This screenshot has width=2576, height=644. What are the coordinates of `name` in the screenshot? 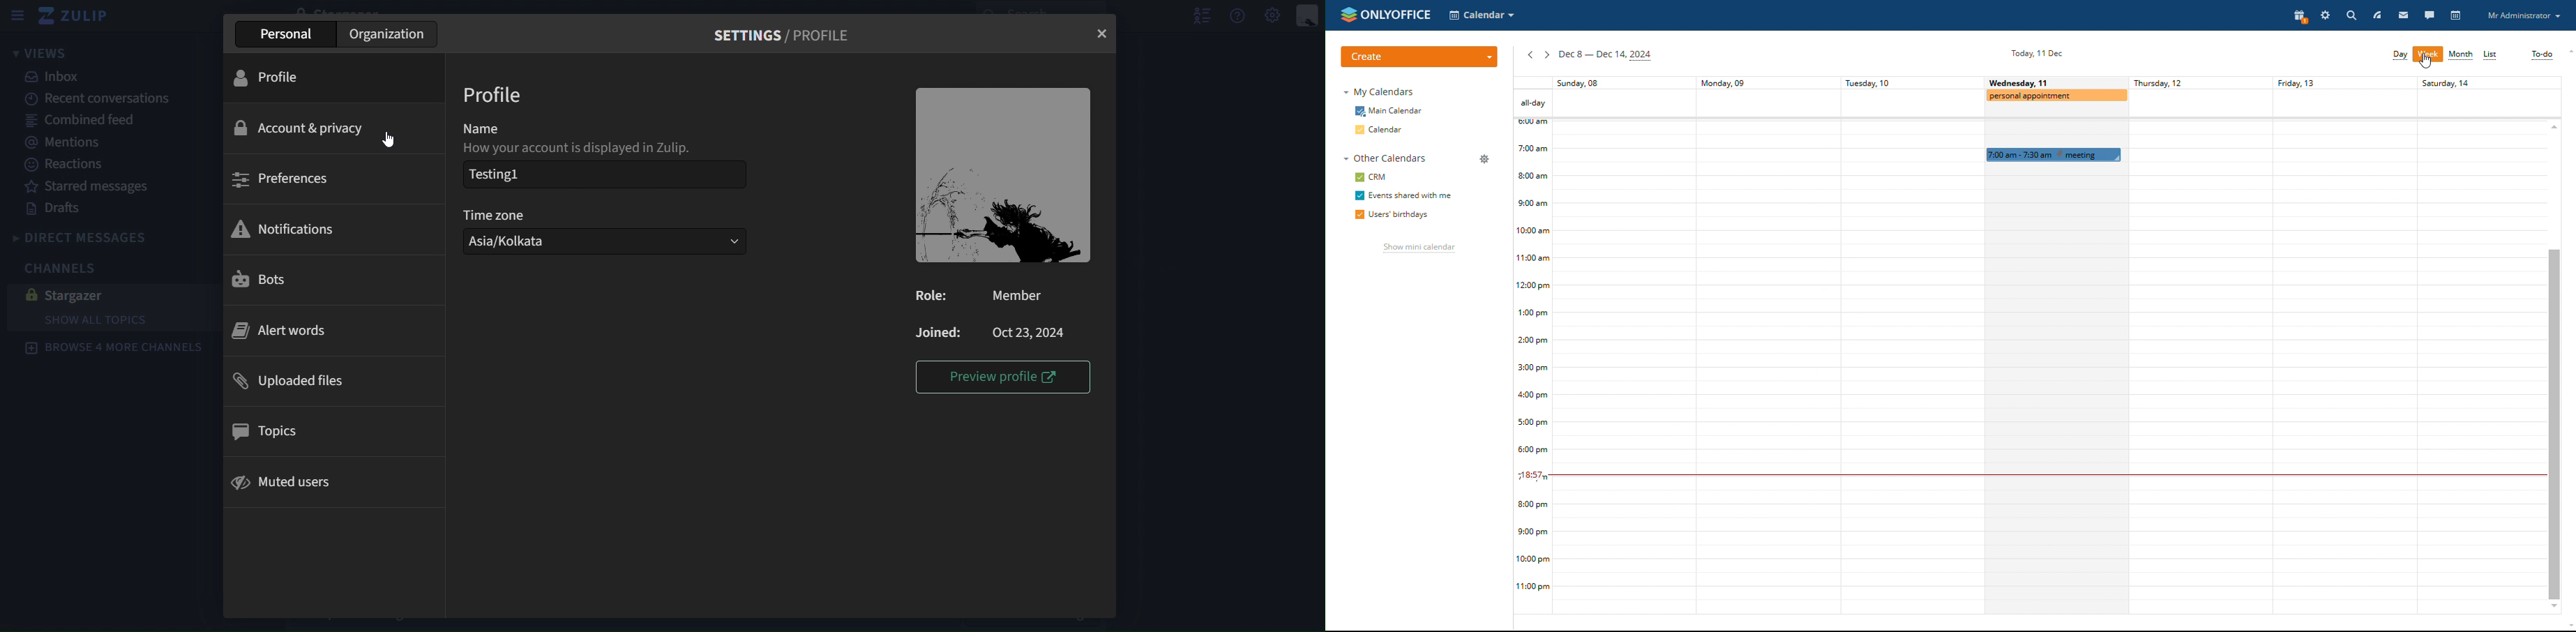 It's located at (490, 126).